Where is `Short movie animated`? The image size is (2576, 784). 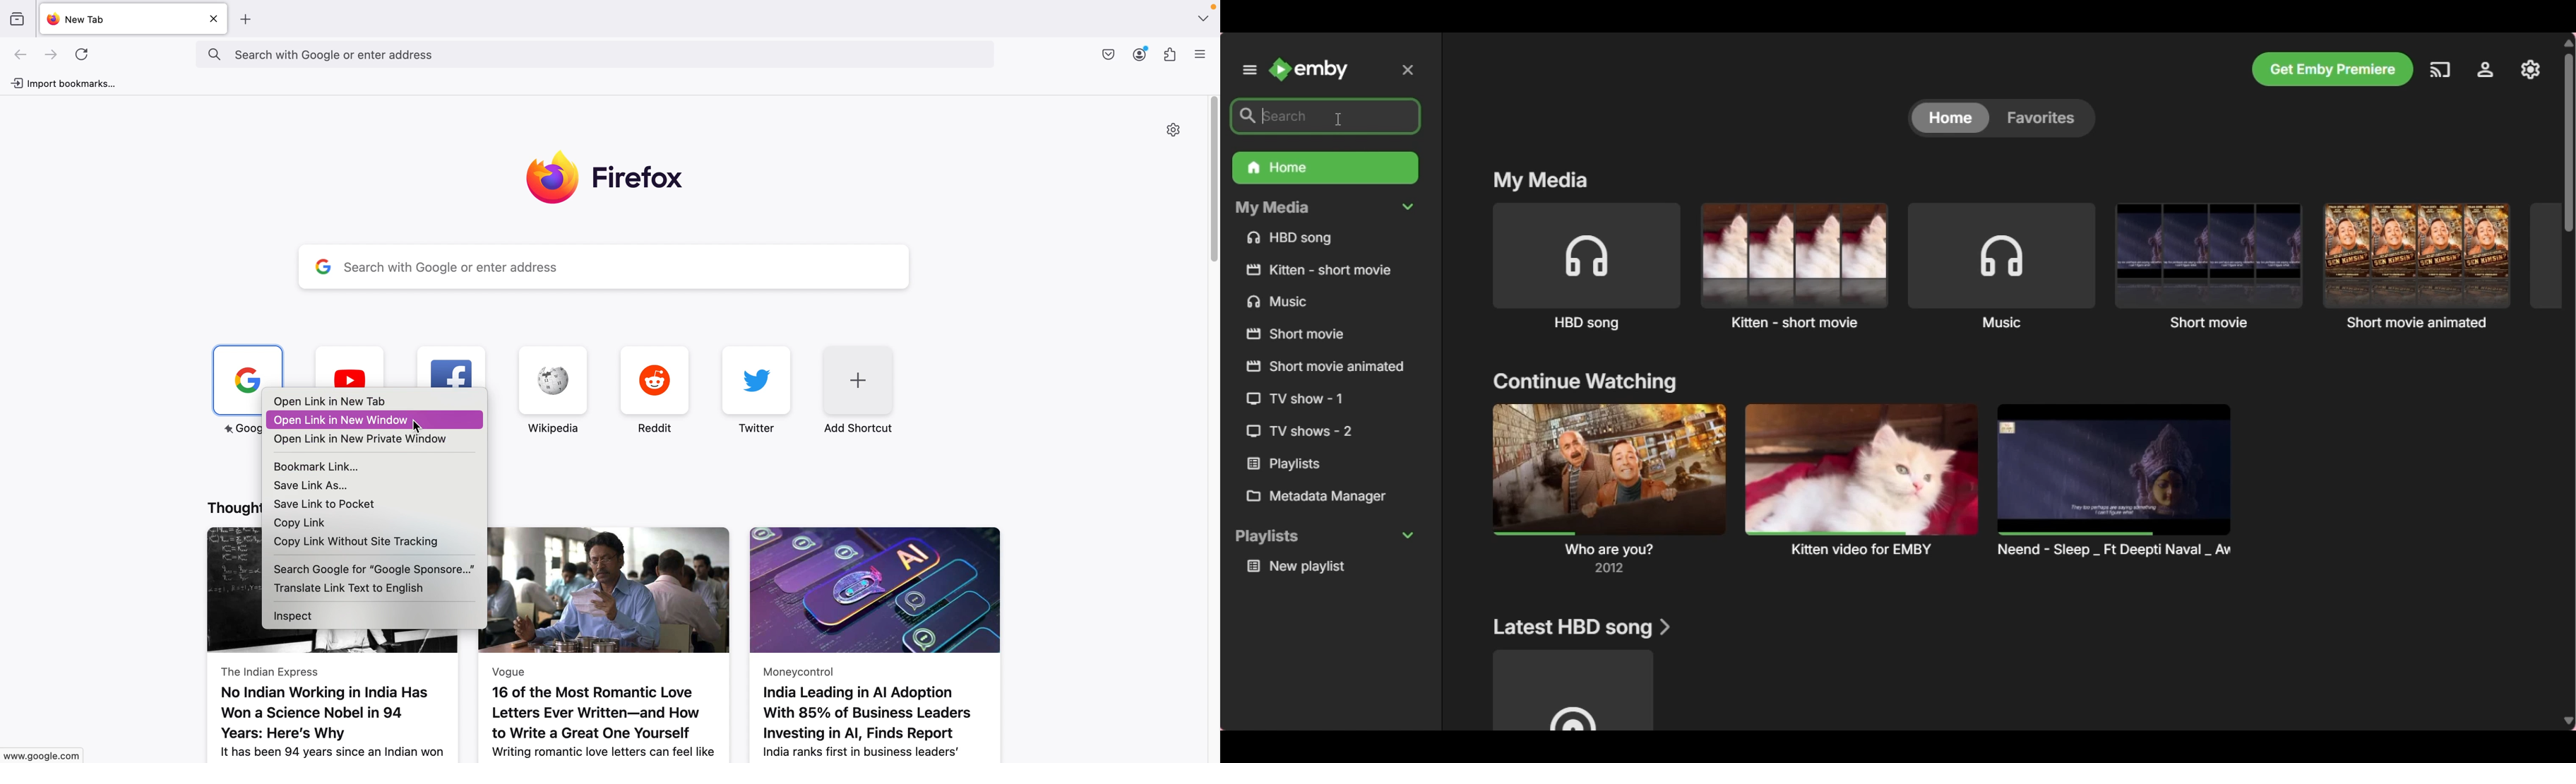 Short movie animated is located at coordinates (2416, 265).